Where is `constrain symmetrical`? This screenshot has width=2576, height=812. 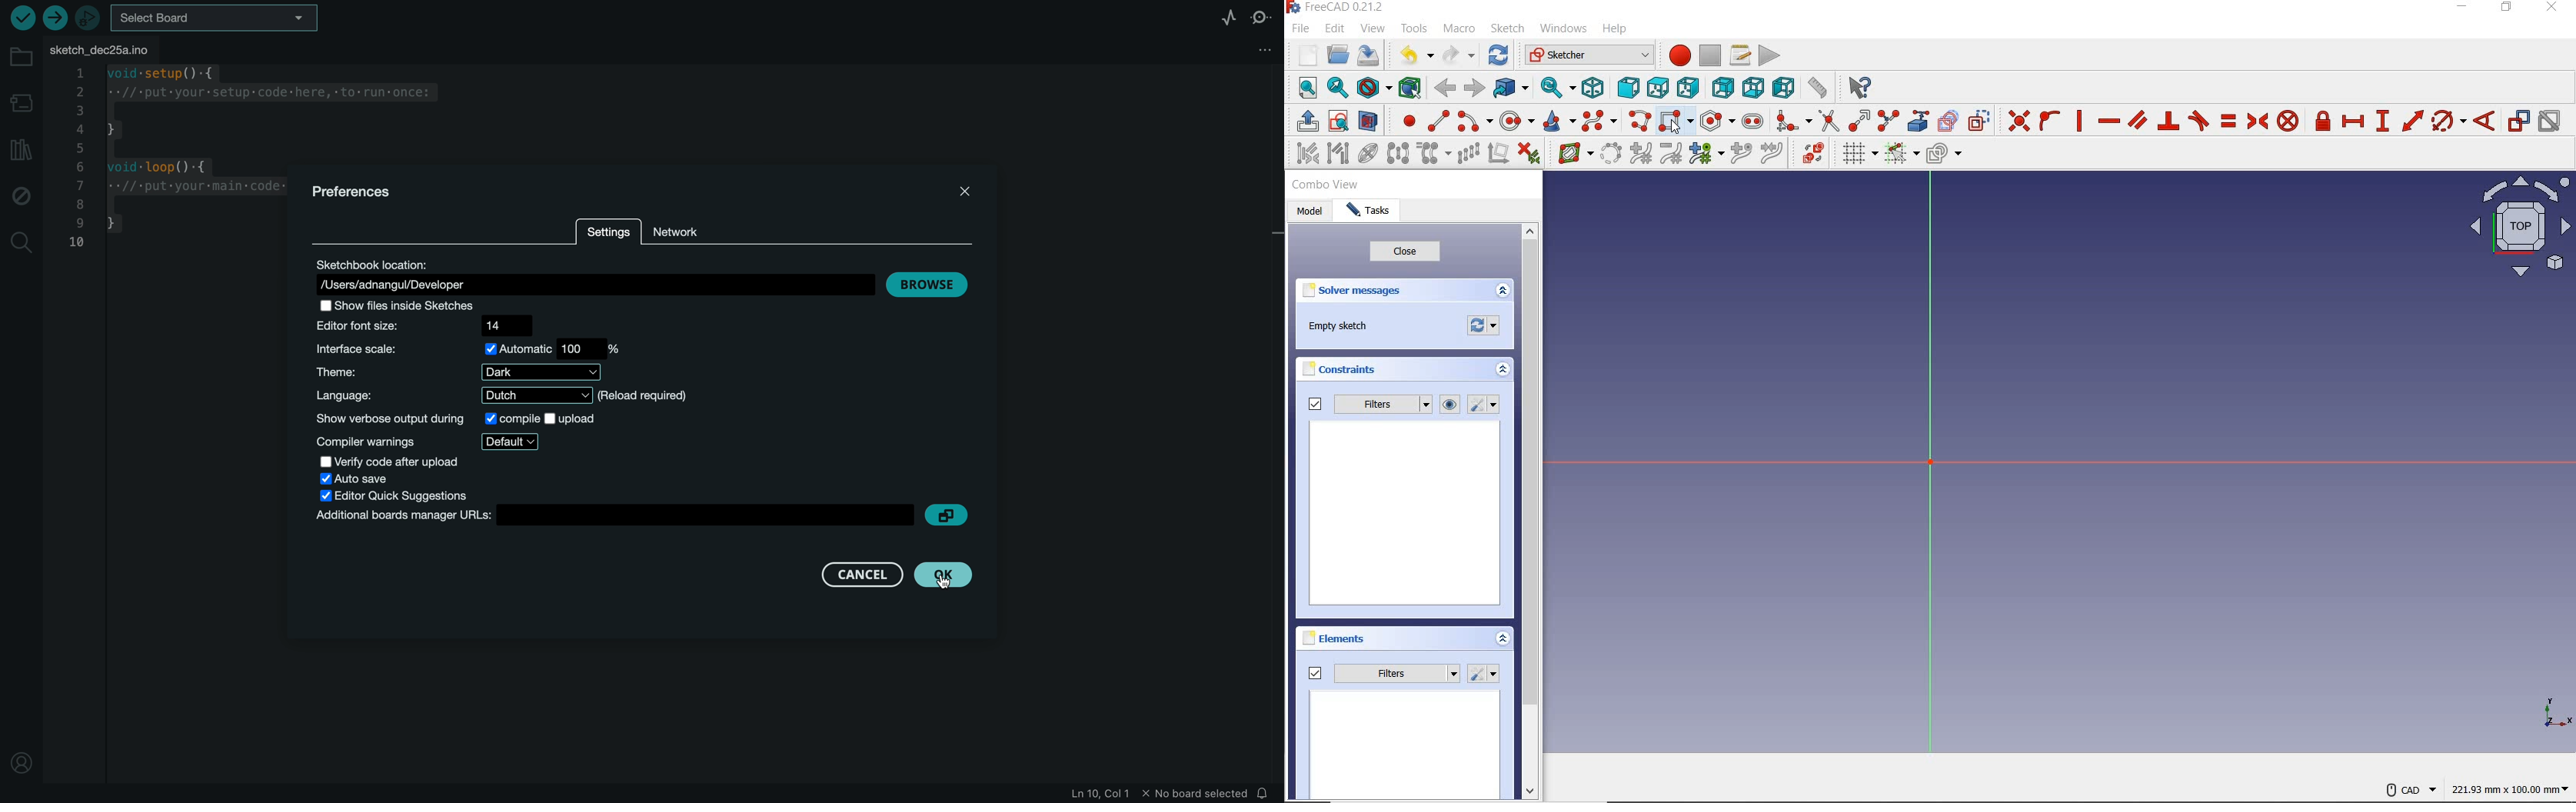 constrain symmetrical is located at coordinates (2257, 121).